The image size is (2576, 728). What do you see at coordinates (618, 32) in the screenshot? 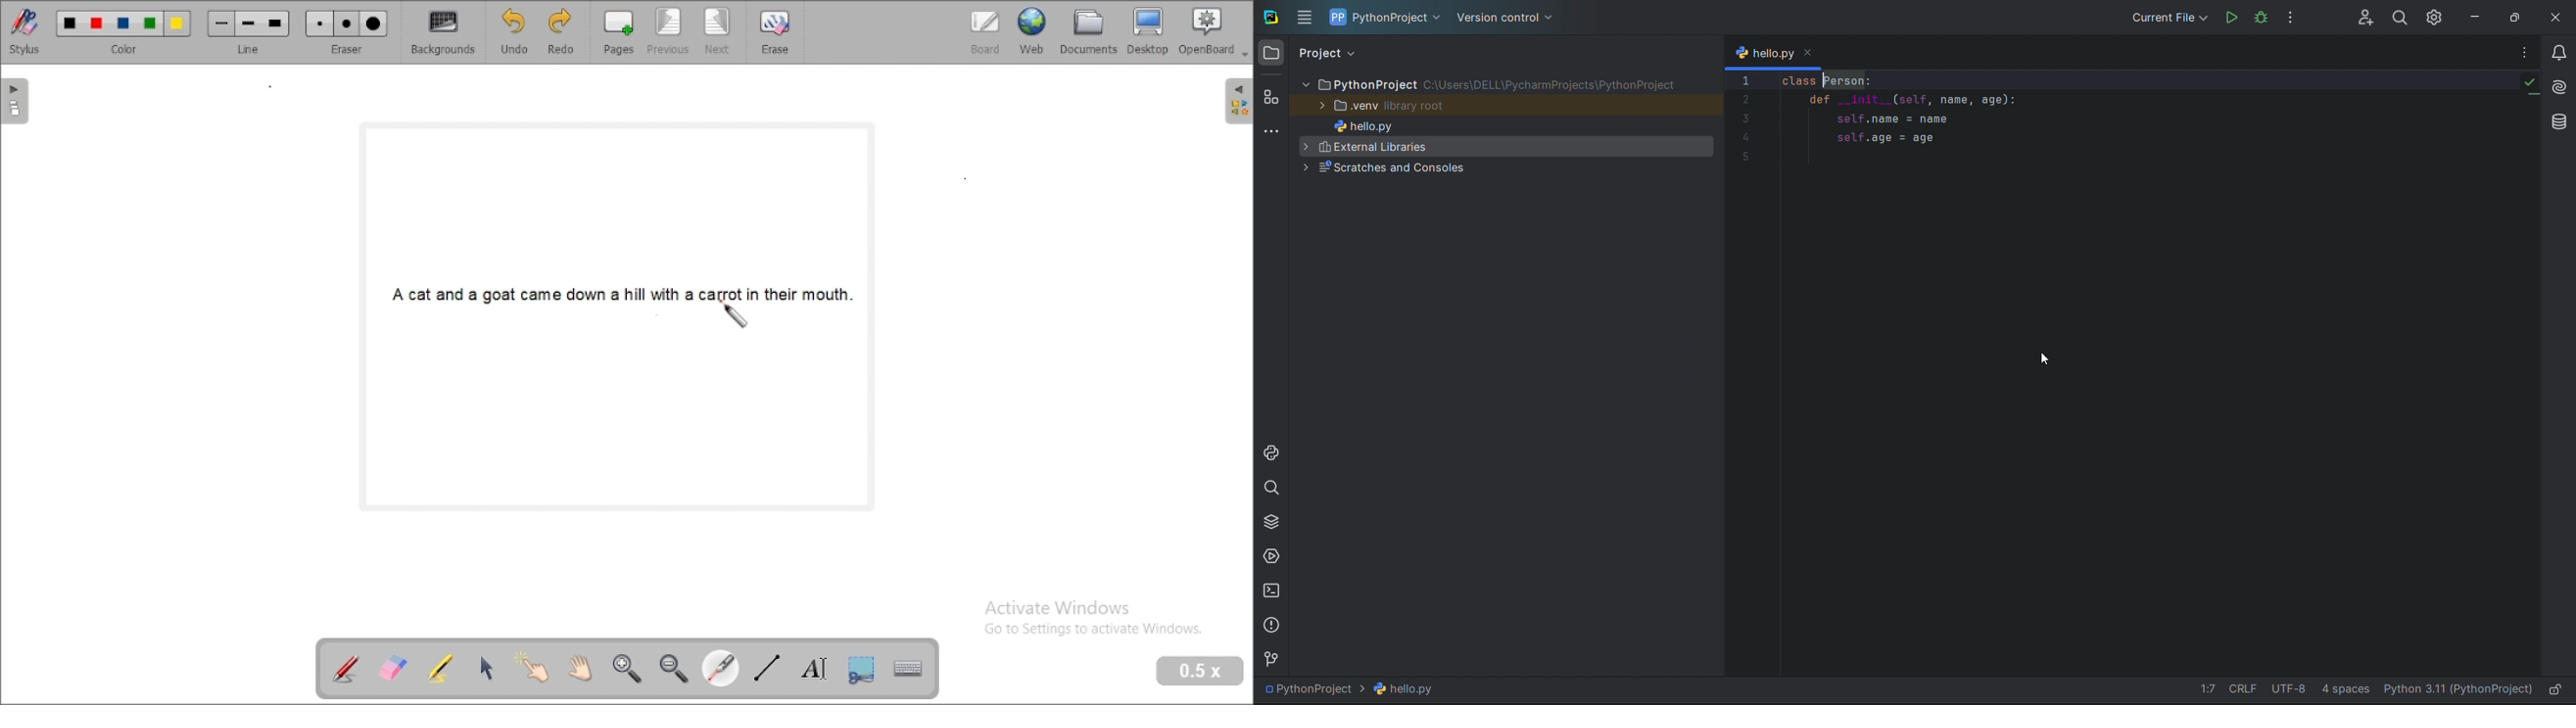
I see `pages` at bounding box center [618, 32].